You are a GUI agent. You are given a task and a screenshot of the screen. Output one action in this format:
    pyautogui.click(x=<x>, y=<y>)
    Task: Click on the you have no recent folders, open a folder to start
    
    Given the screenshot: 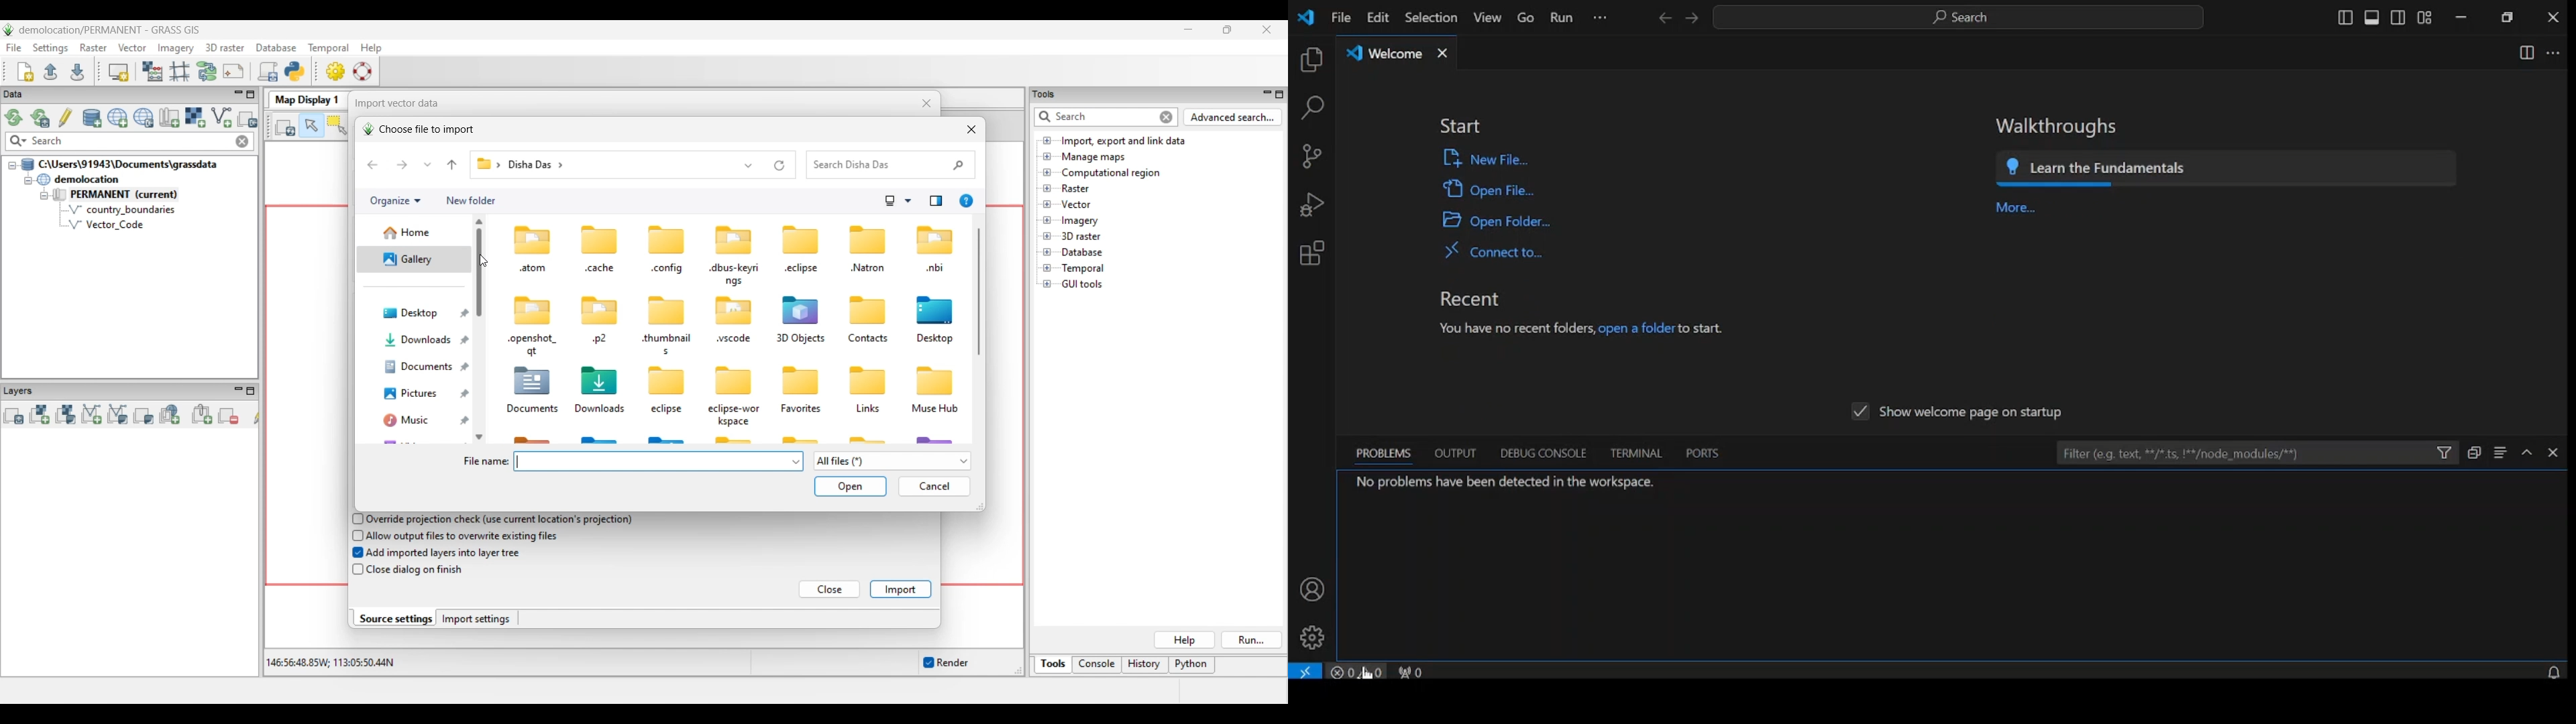 What is the action you would take?
    pyautogui.click(x=1583, y=328)
    